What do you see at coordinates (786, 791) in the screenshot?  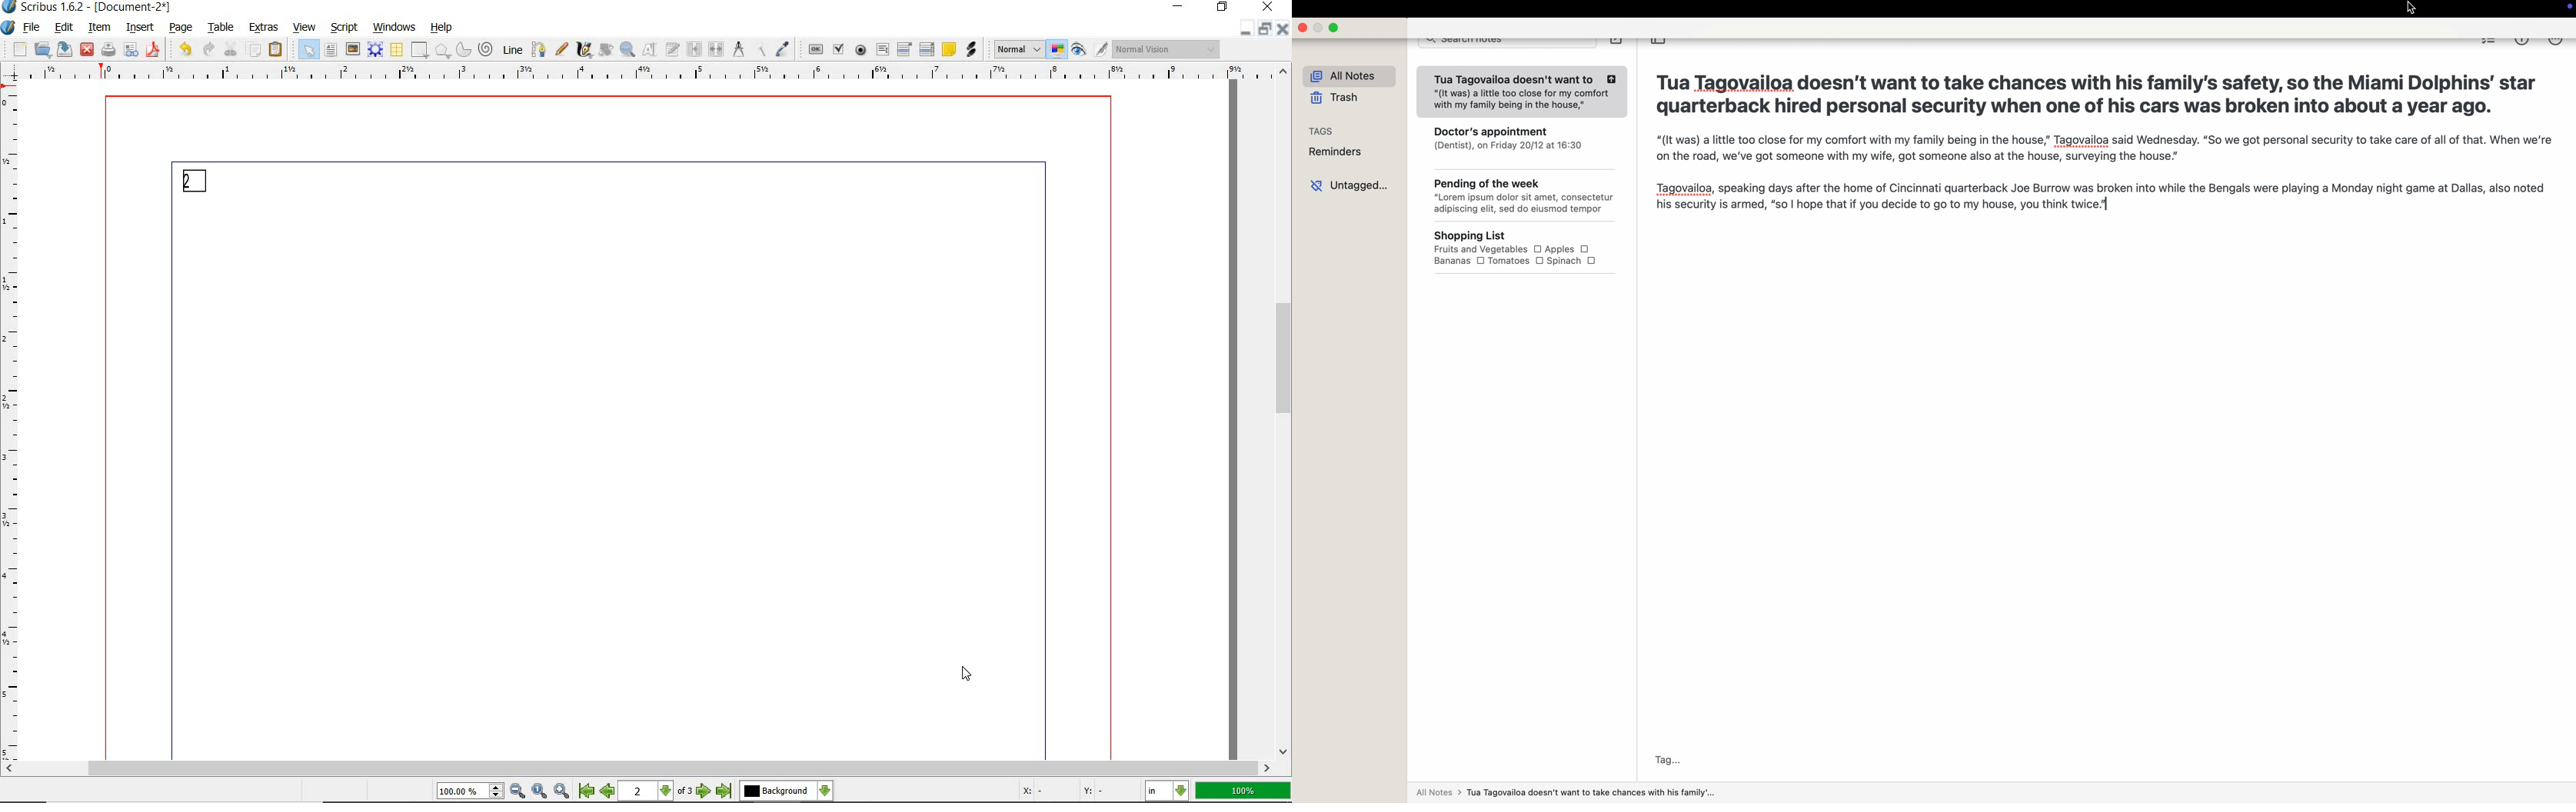 I see `select the current layer` at bounding box center [786, 791].